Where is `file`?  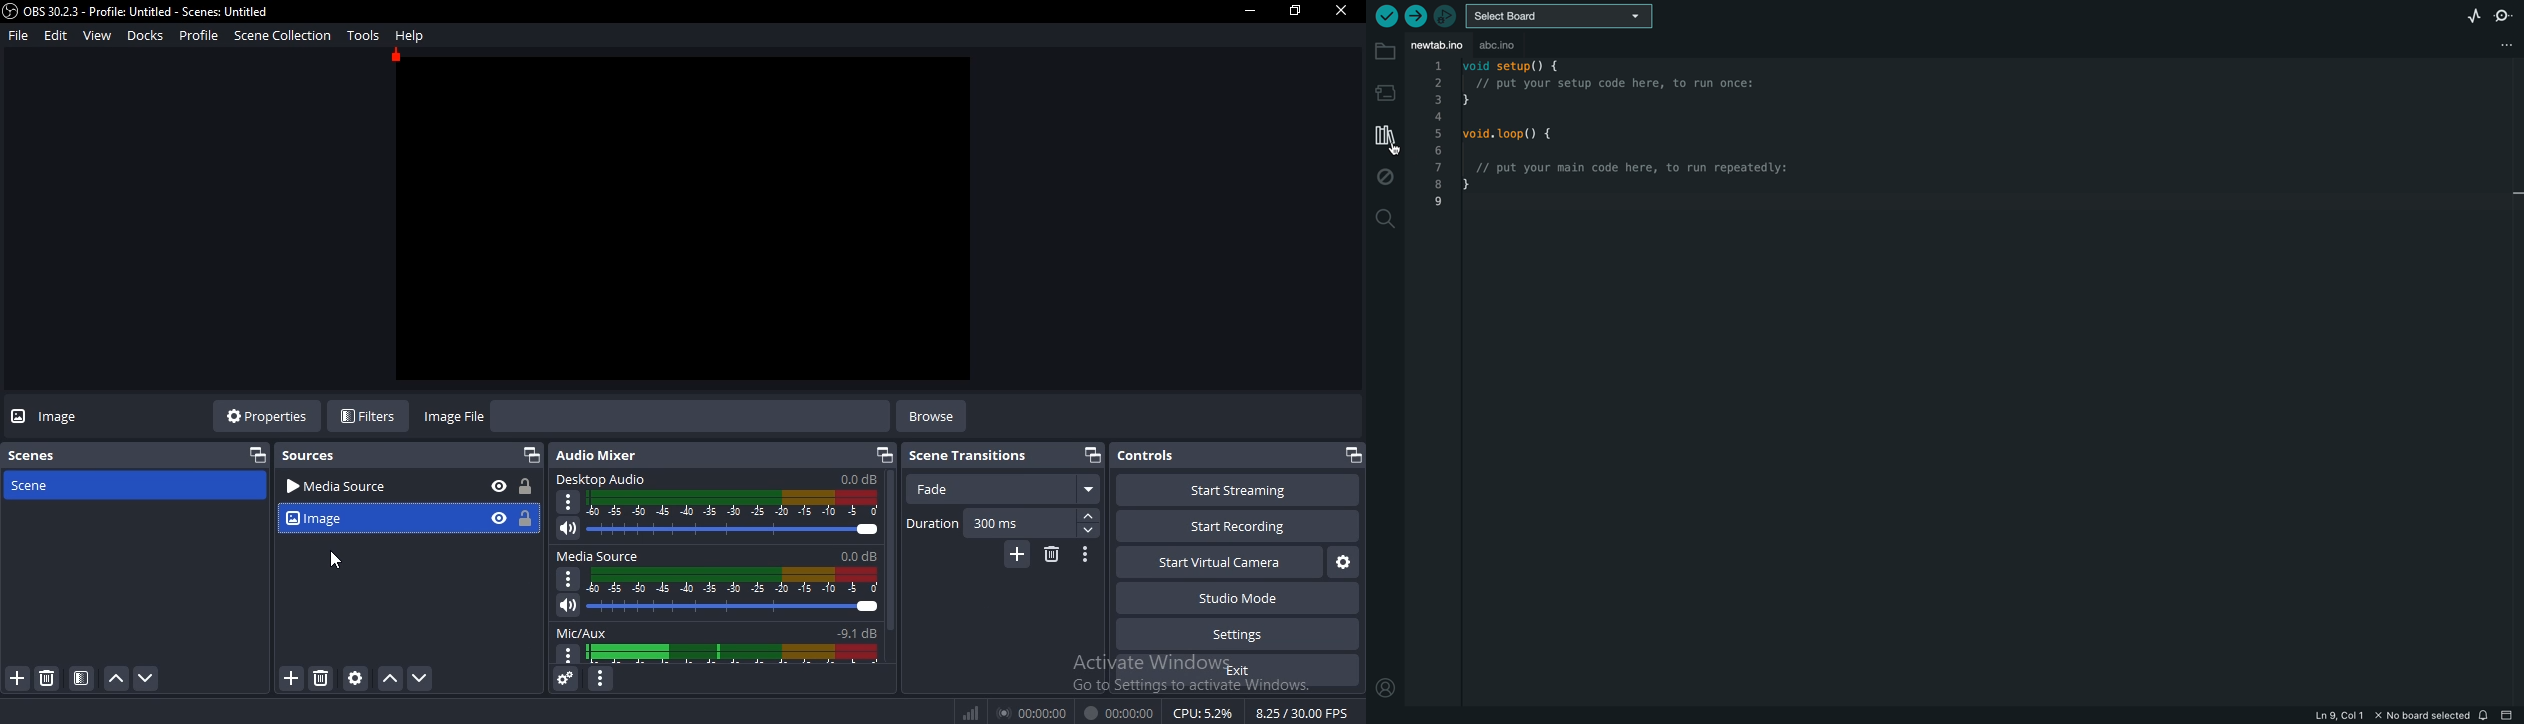
file is located at coordinates (18, 35).